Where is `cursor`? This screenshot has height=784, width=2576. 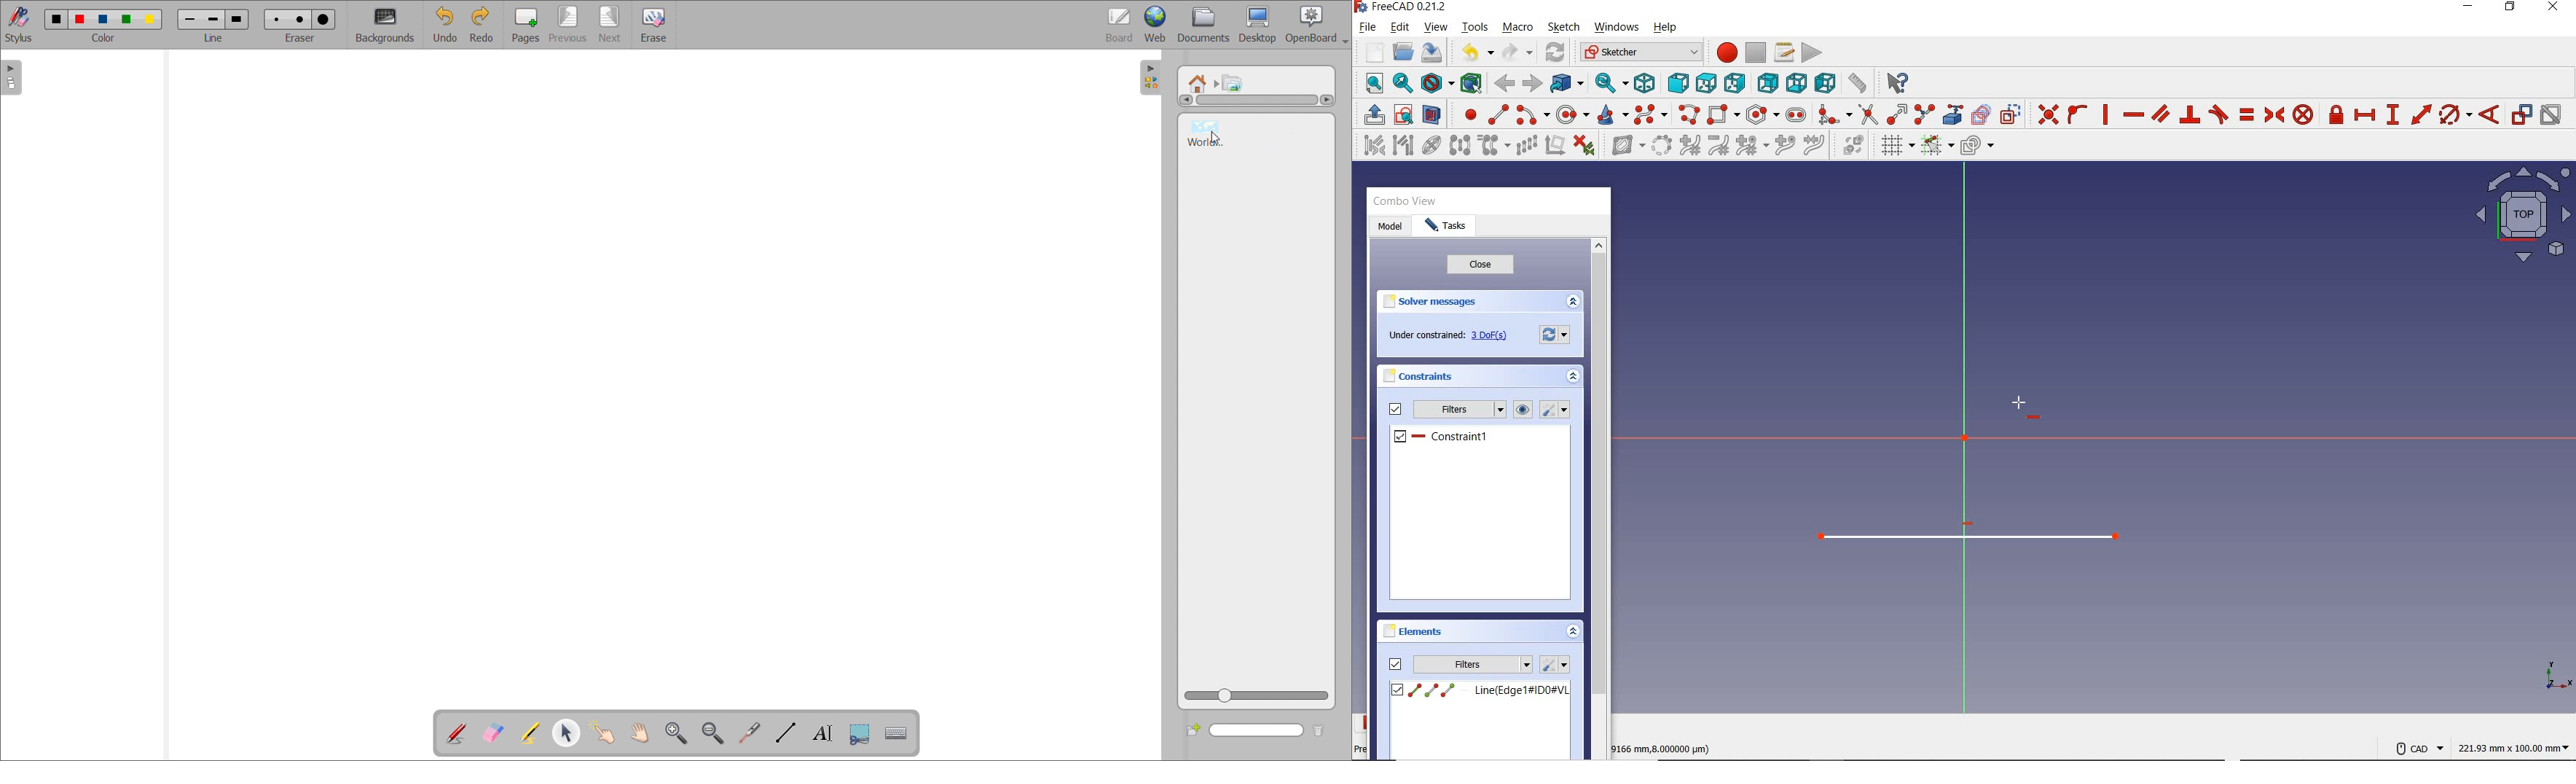
cursor is located at coordinates (2024, 406).